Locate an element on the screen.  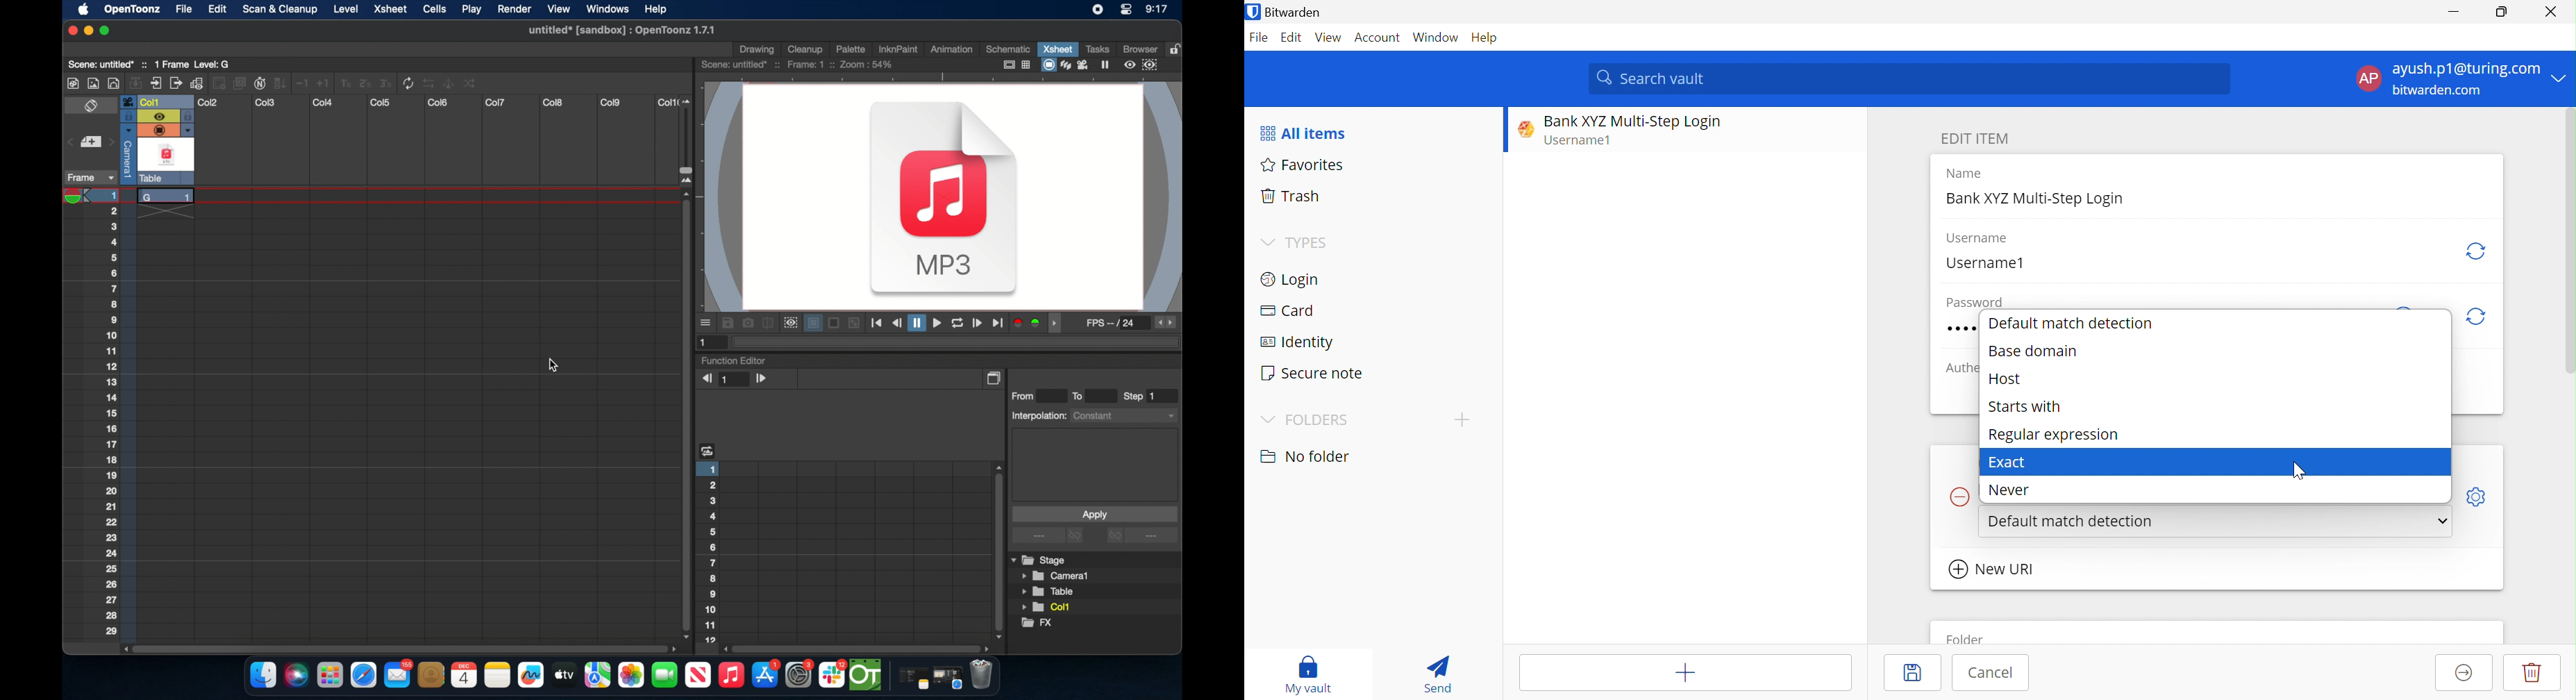
AP is located at coordinates (2373, 78).